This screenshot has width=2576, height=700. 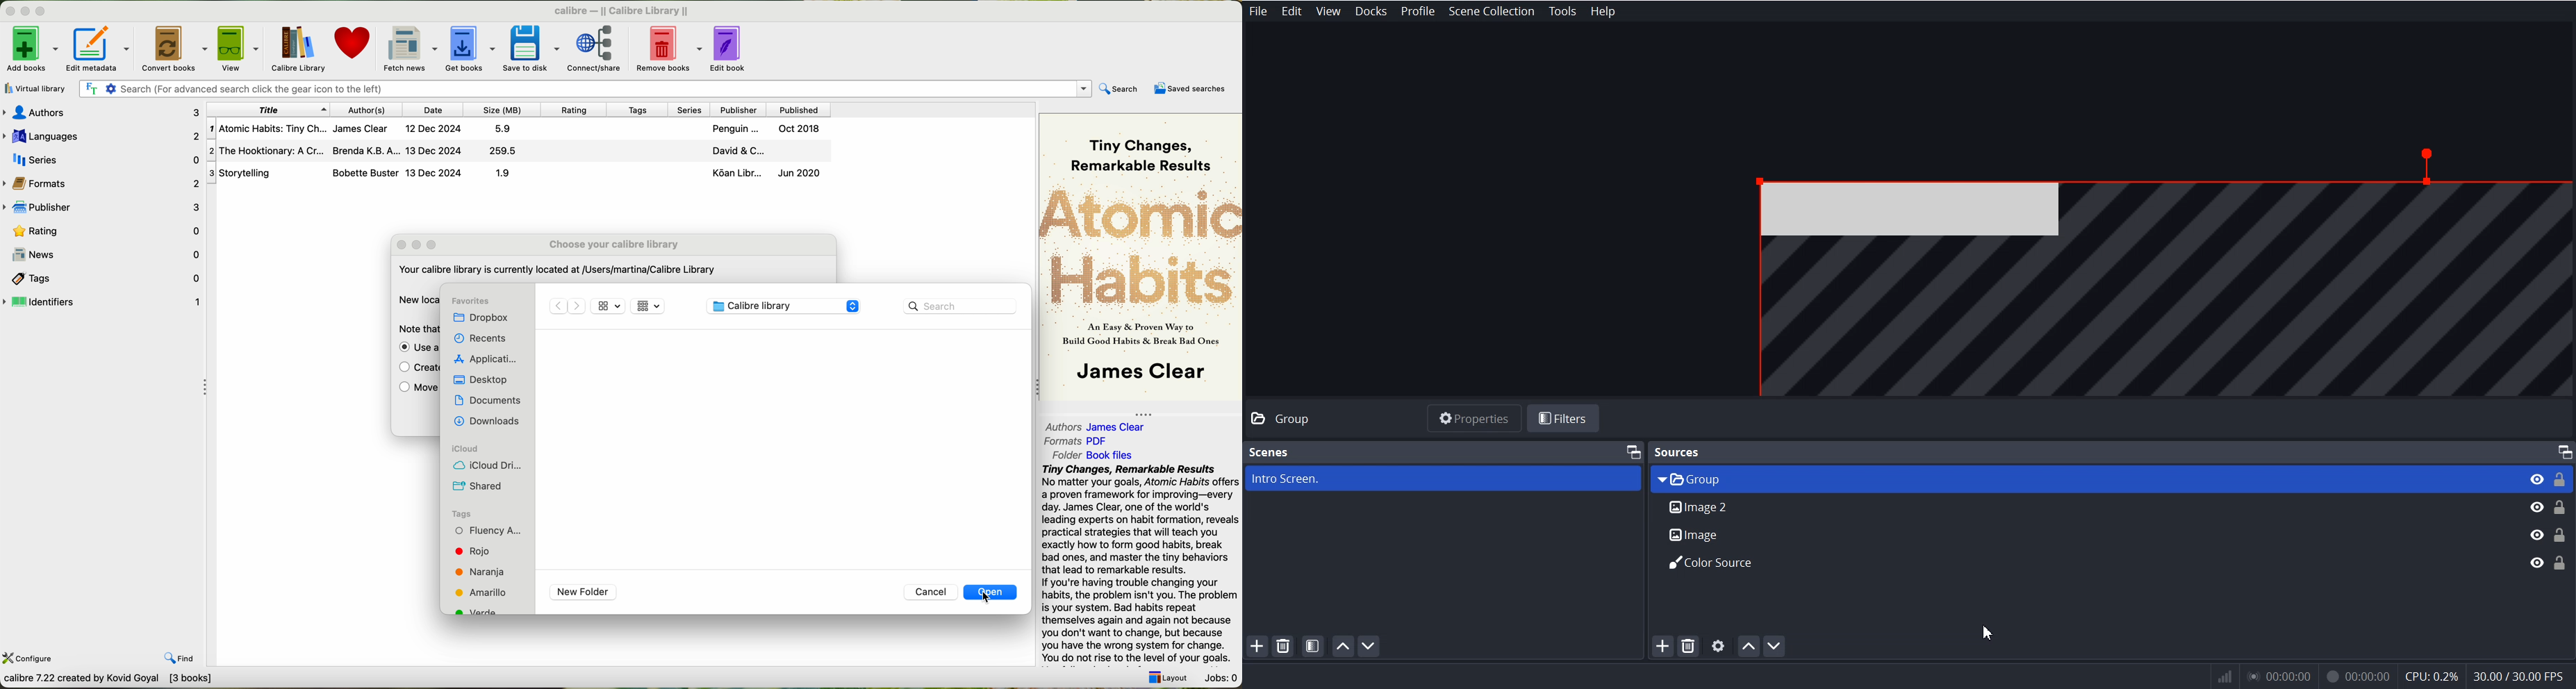 I want to click on icon views, so click(x=647, y=306).